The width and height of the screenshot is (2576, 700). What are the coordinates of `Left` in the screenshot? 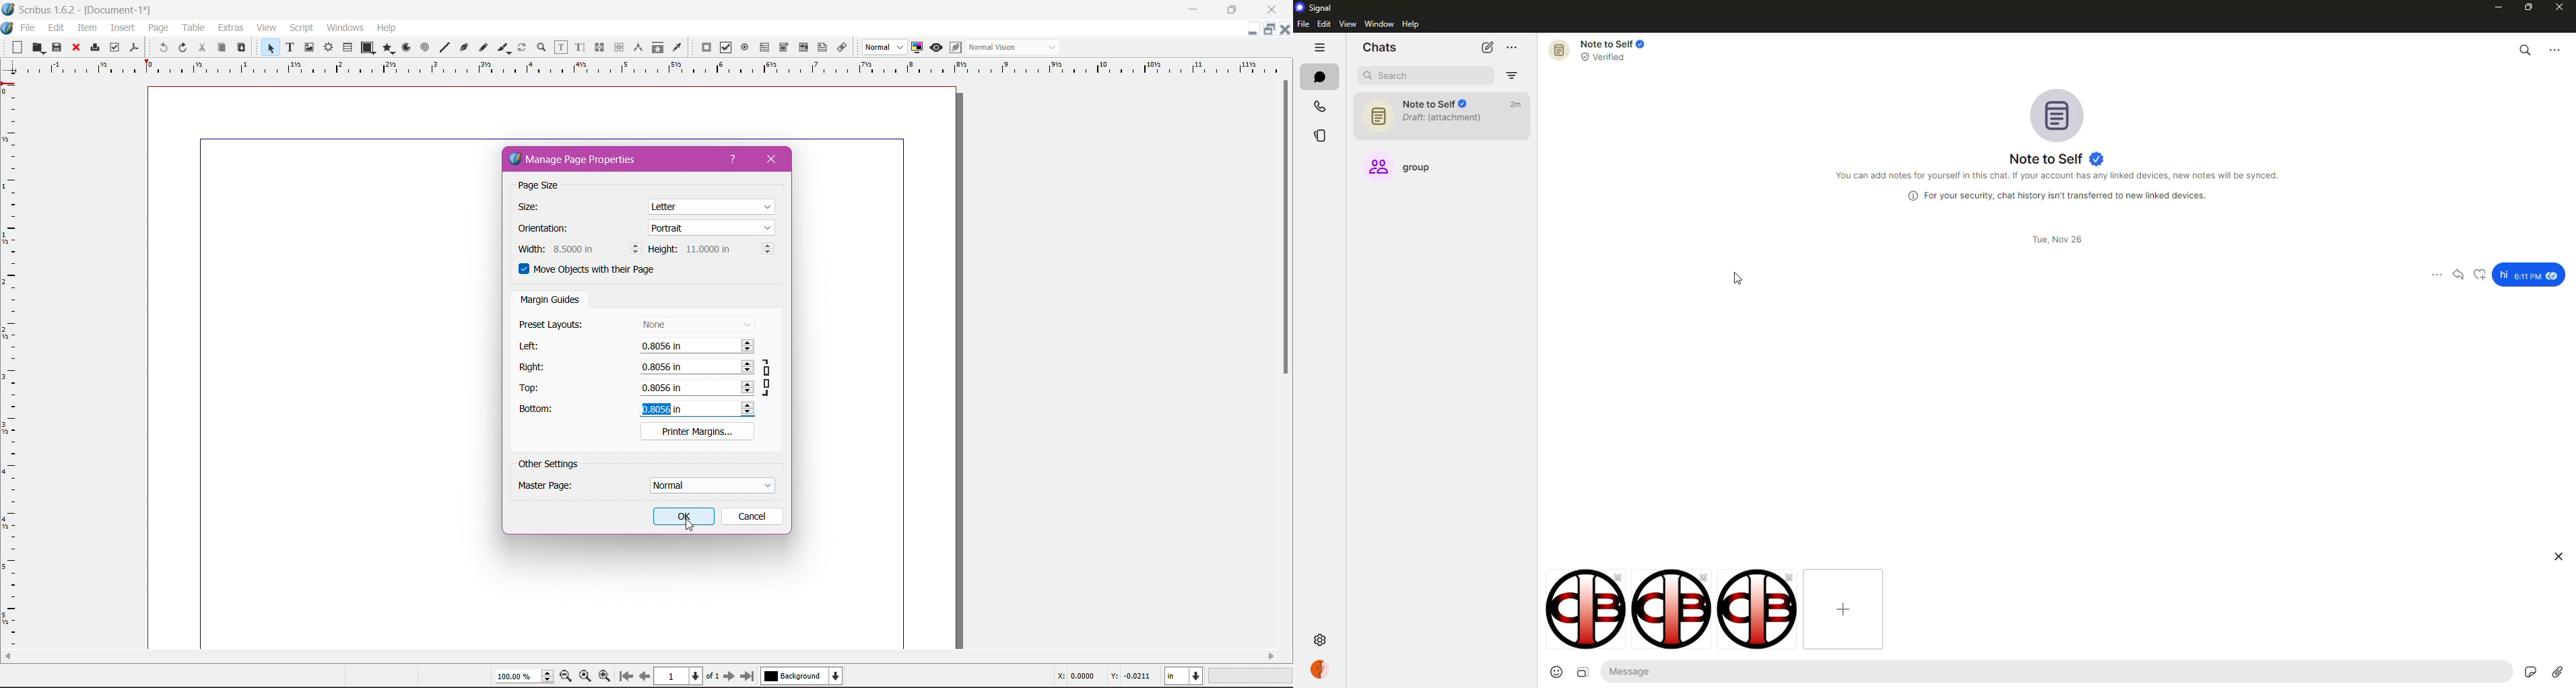 It's located at (531, 346).